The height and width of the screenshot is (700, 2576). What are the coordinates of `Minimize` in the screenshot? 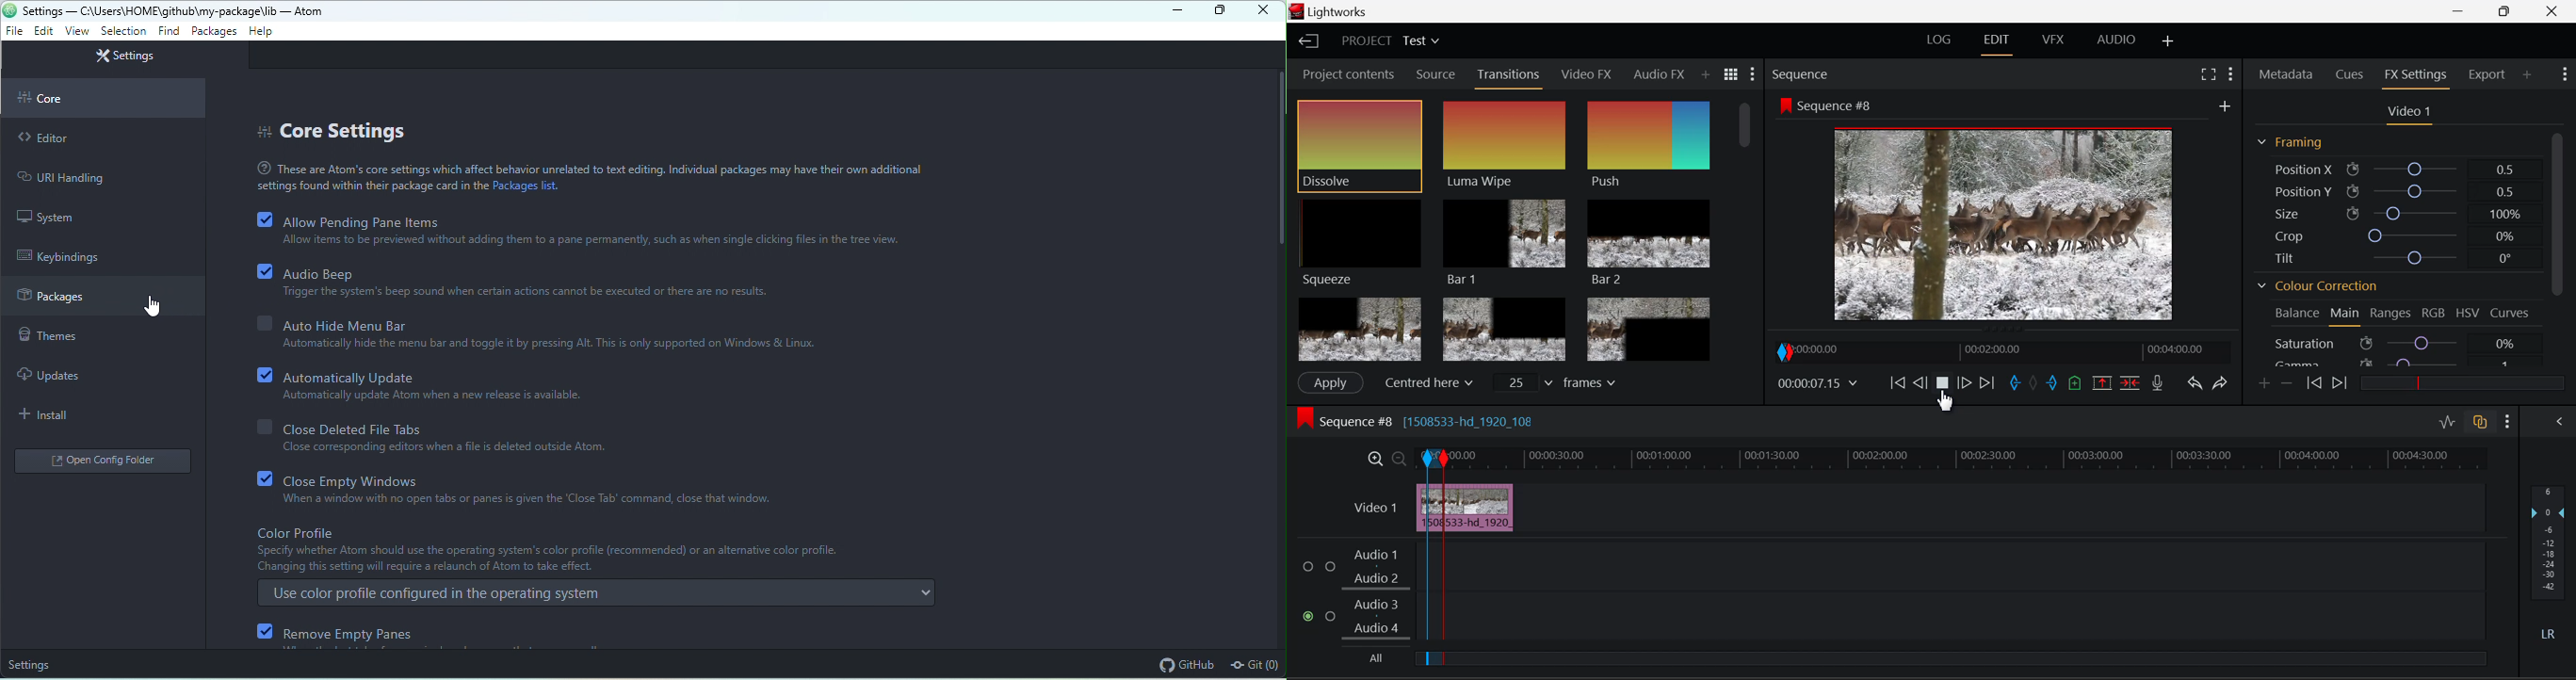 It's located at (2508, 12).